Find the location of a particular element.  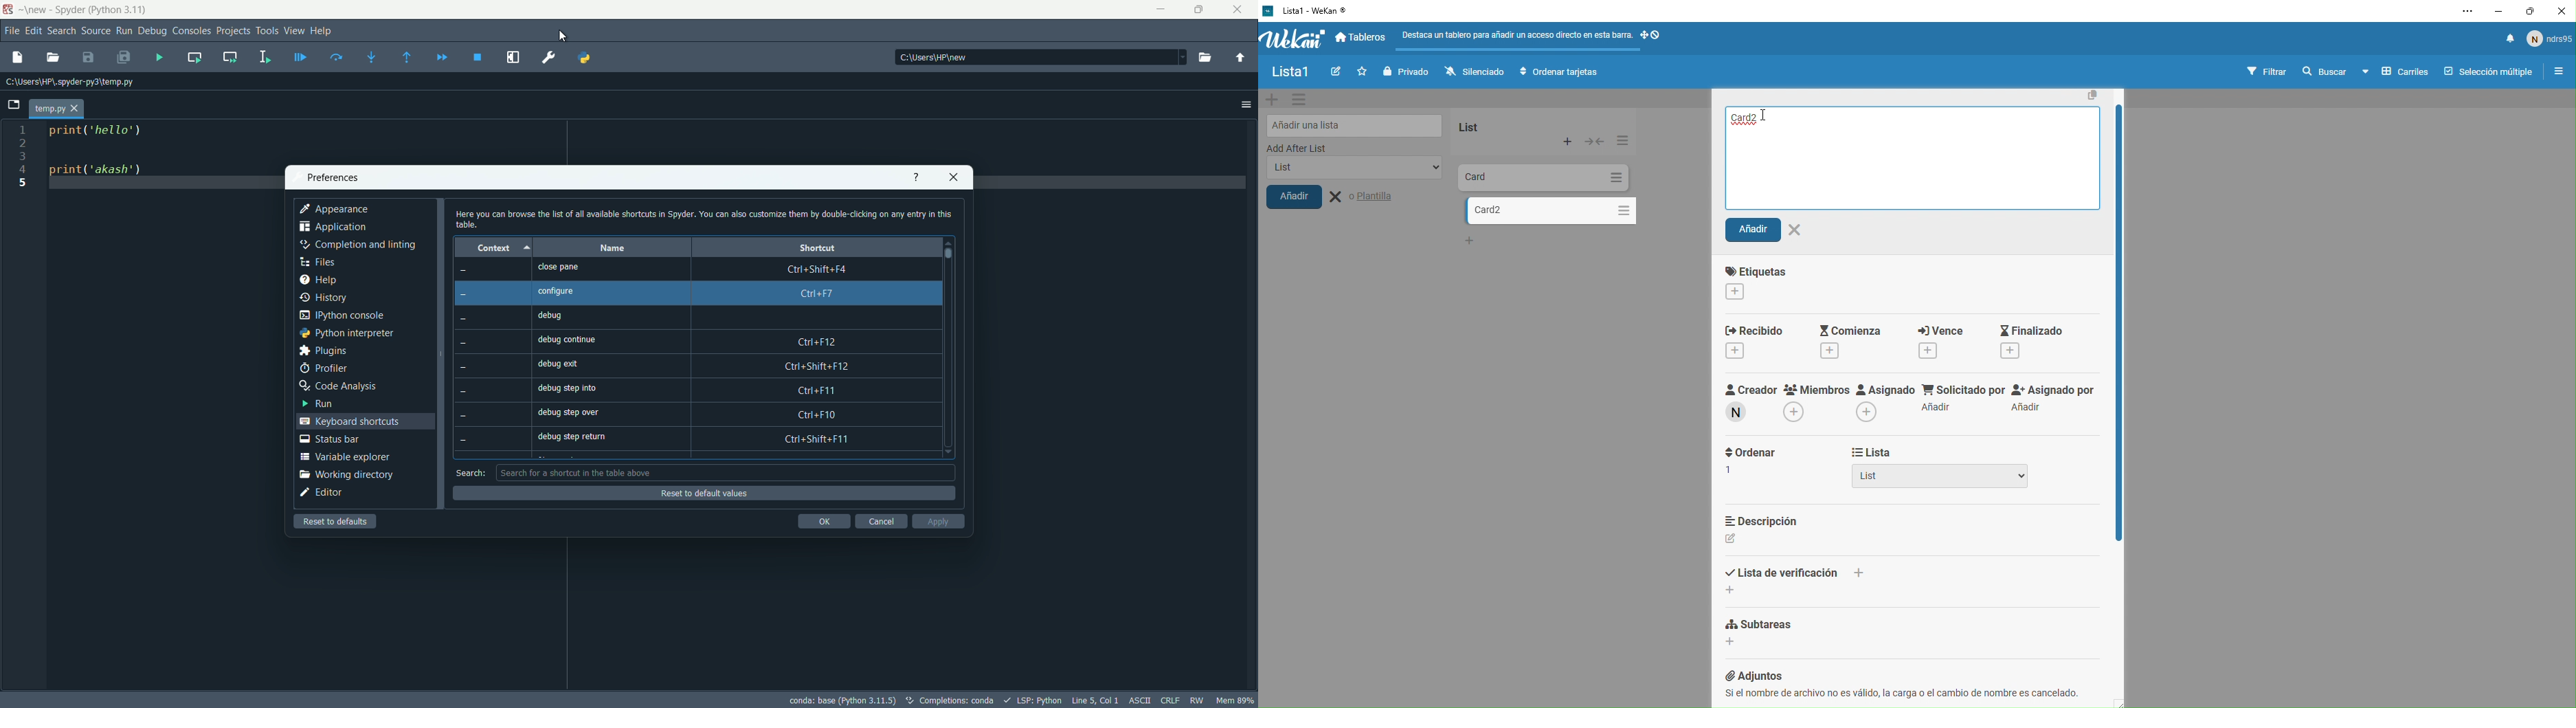

memory usage is located at coordinates (1237, 700).